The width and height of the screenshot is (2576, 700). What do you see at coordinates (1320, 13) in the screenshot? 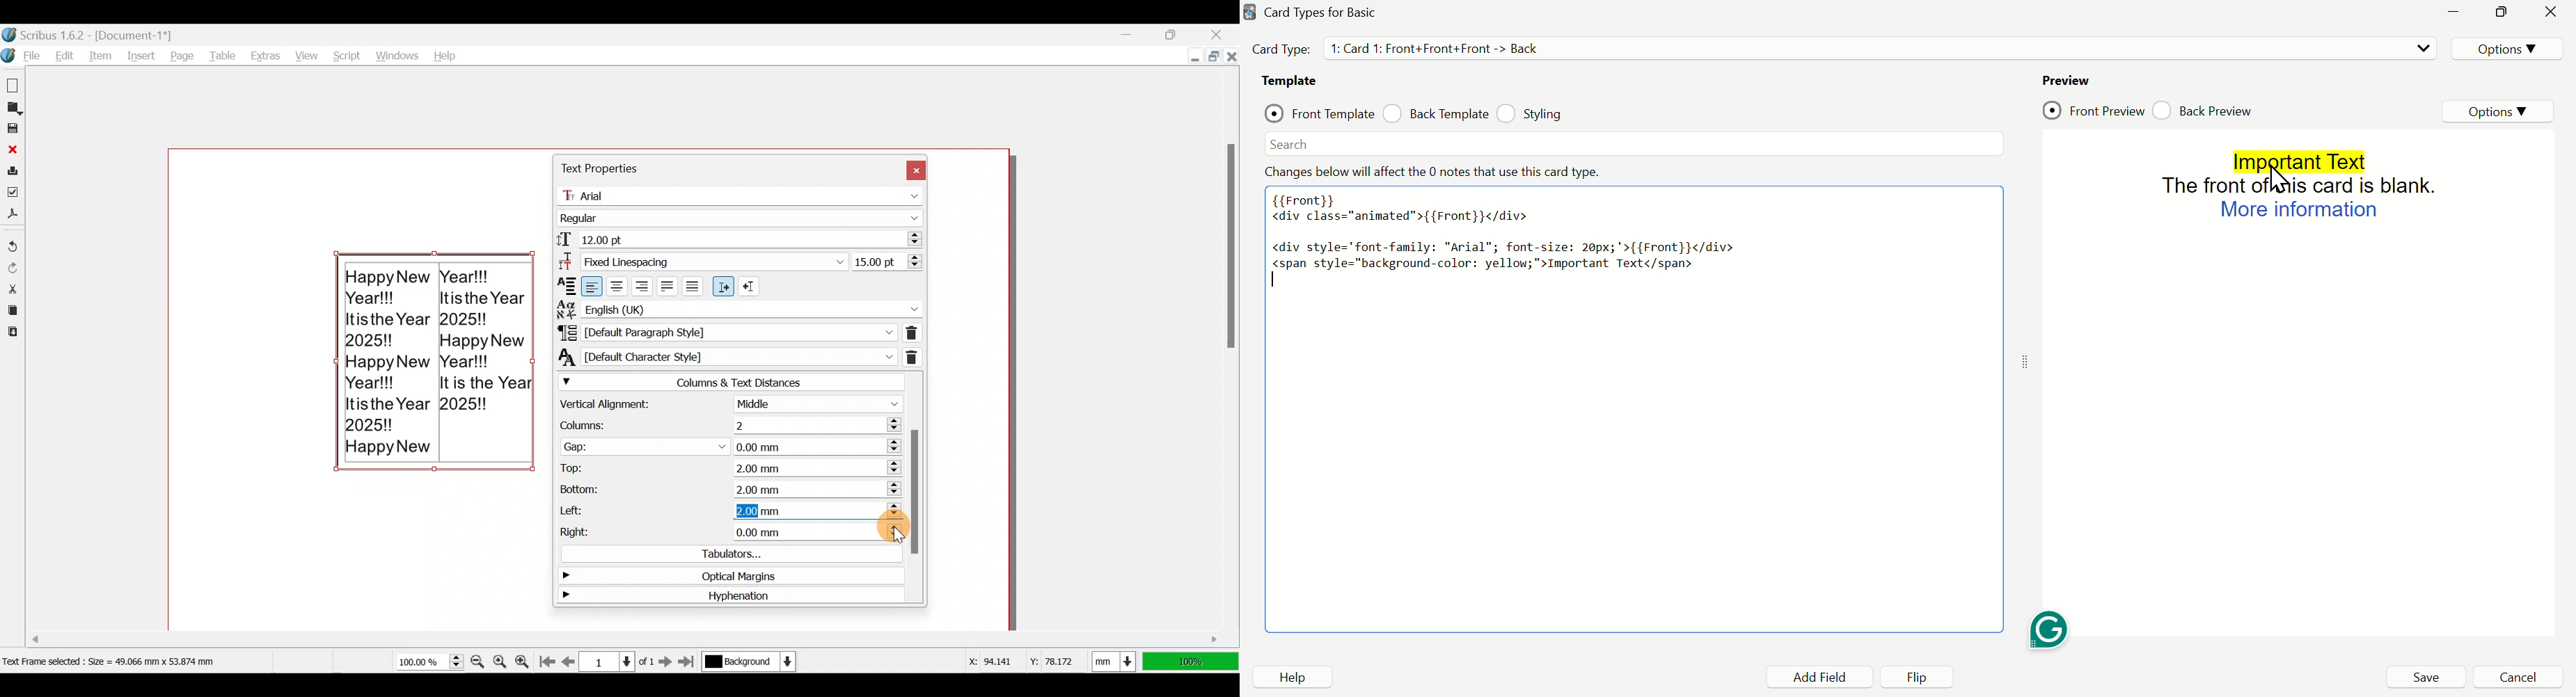
I see `Card Types for Basic` at bounding box center [1320, 13].